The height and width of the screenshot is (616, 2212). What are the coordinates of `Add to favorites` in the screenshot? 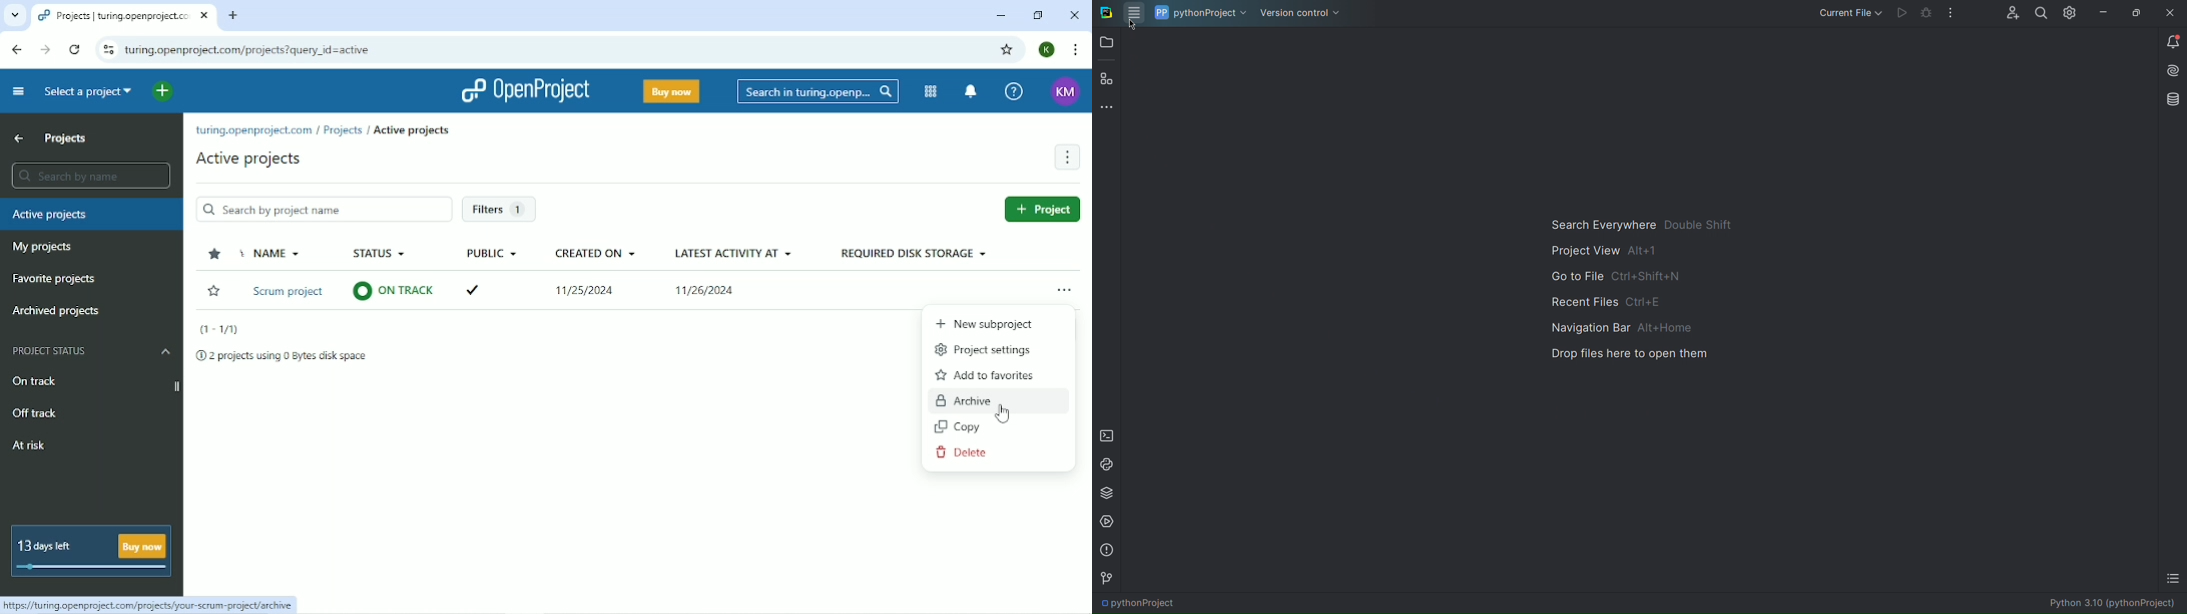 It's located at (987, 375).